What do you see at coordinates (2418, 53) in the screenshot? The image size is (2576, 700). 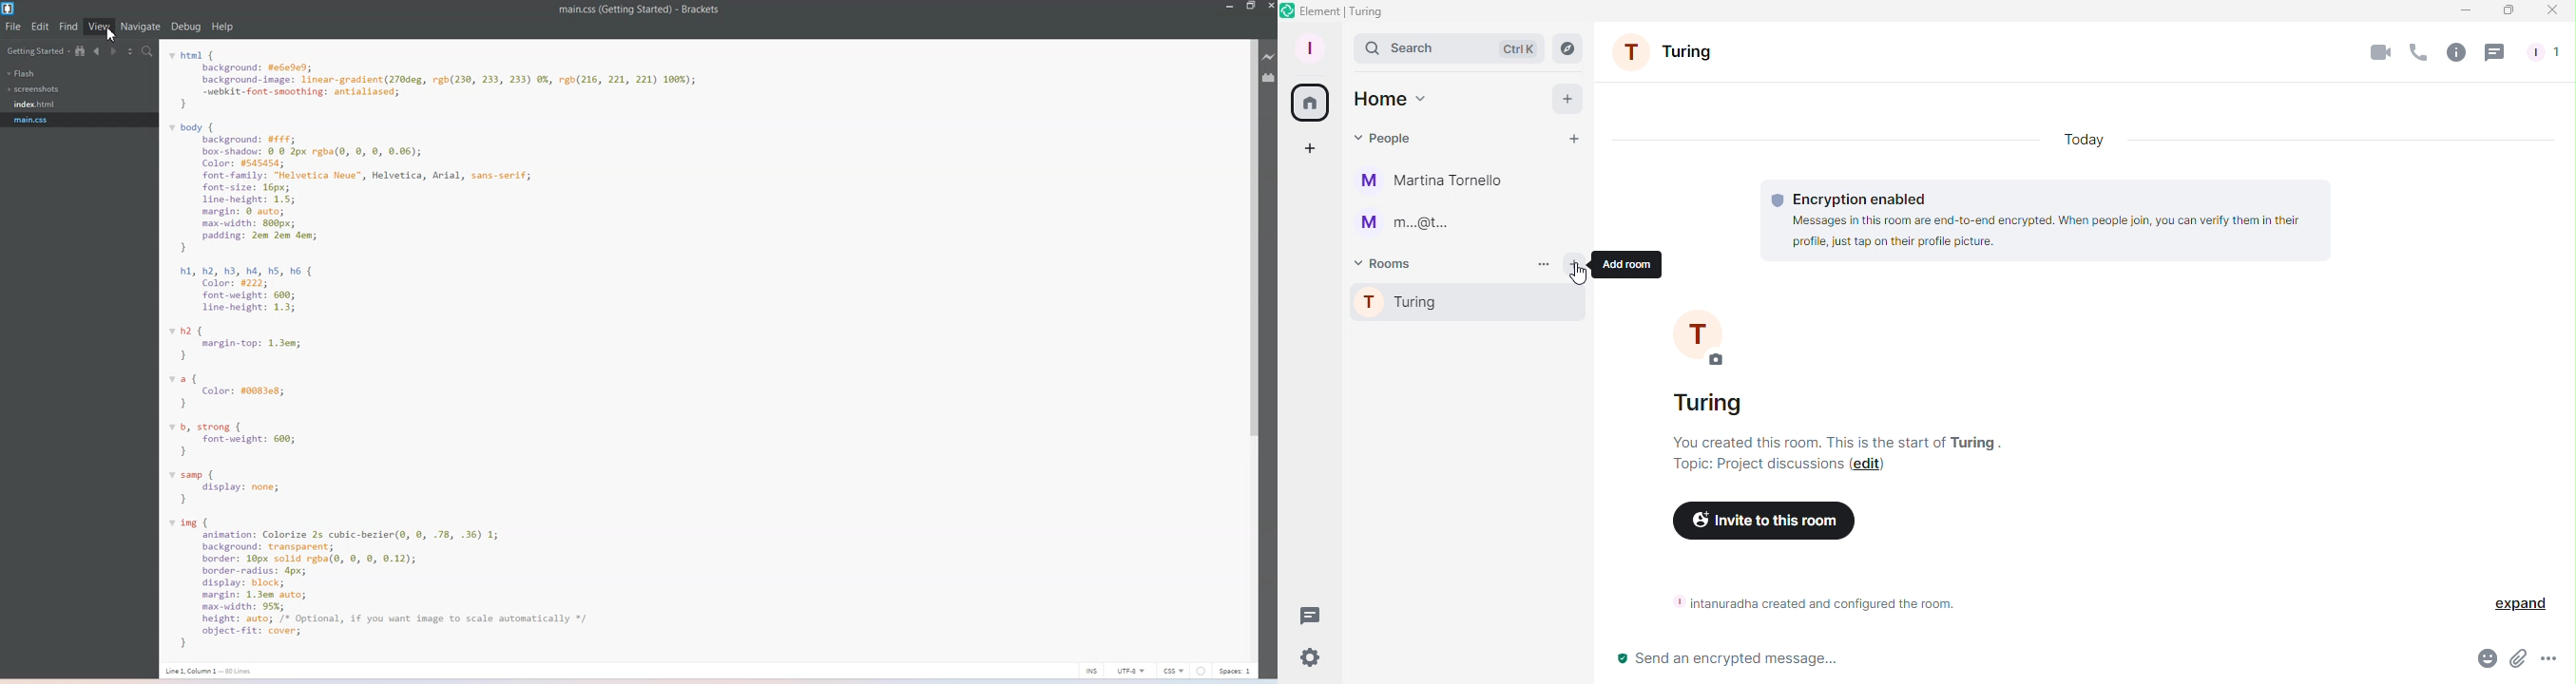 I see `Call` at bounding box center [2418, 53].